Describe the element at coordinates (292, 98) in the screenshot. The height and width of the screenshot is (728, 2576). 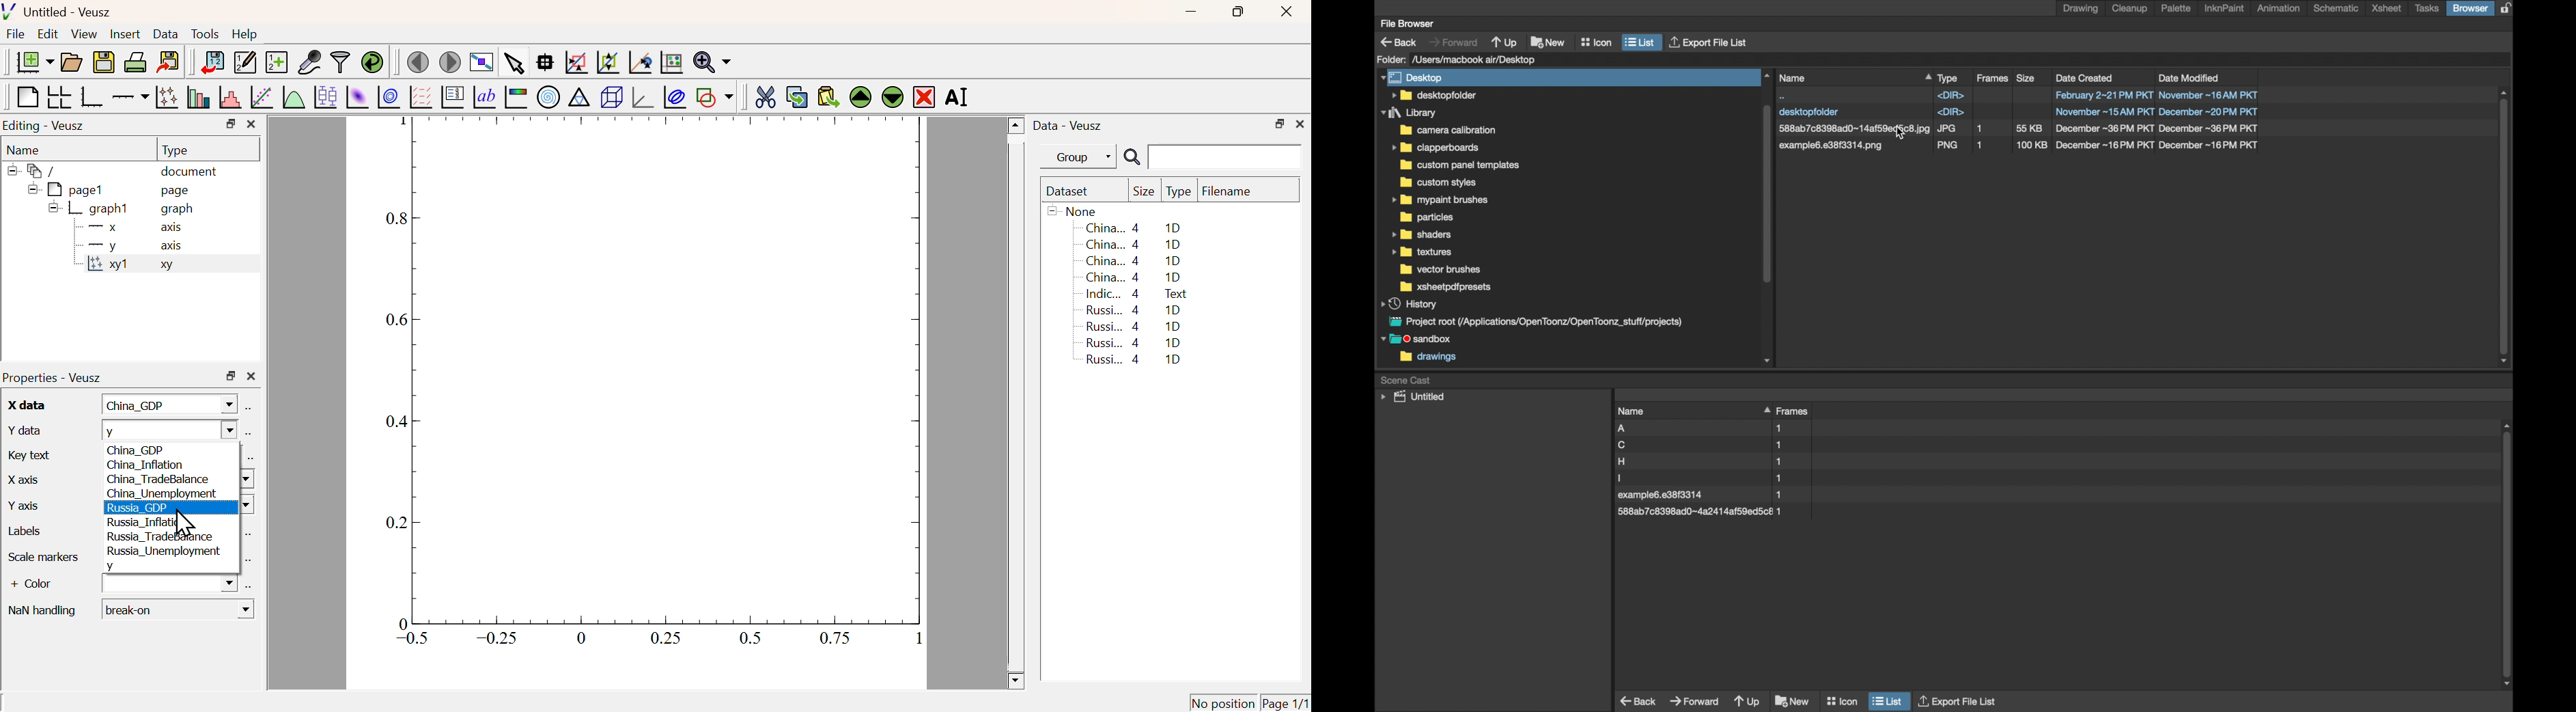
I see `Plot a function` at that location.